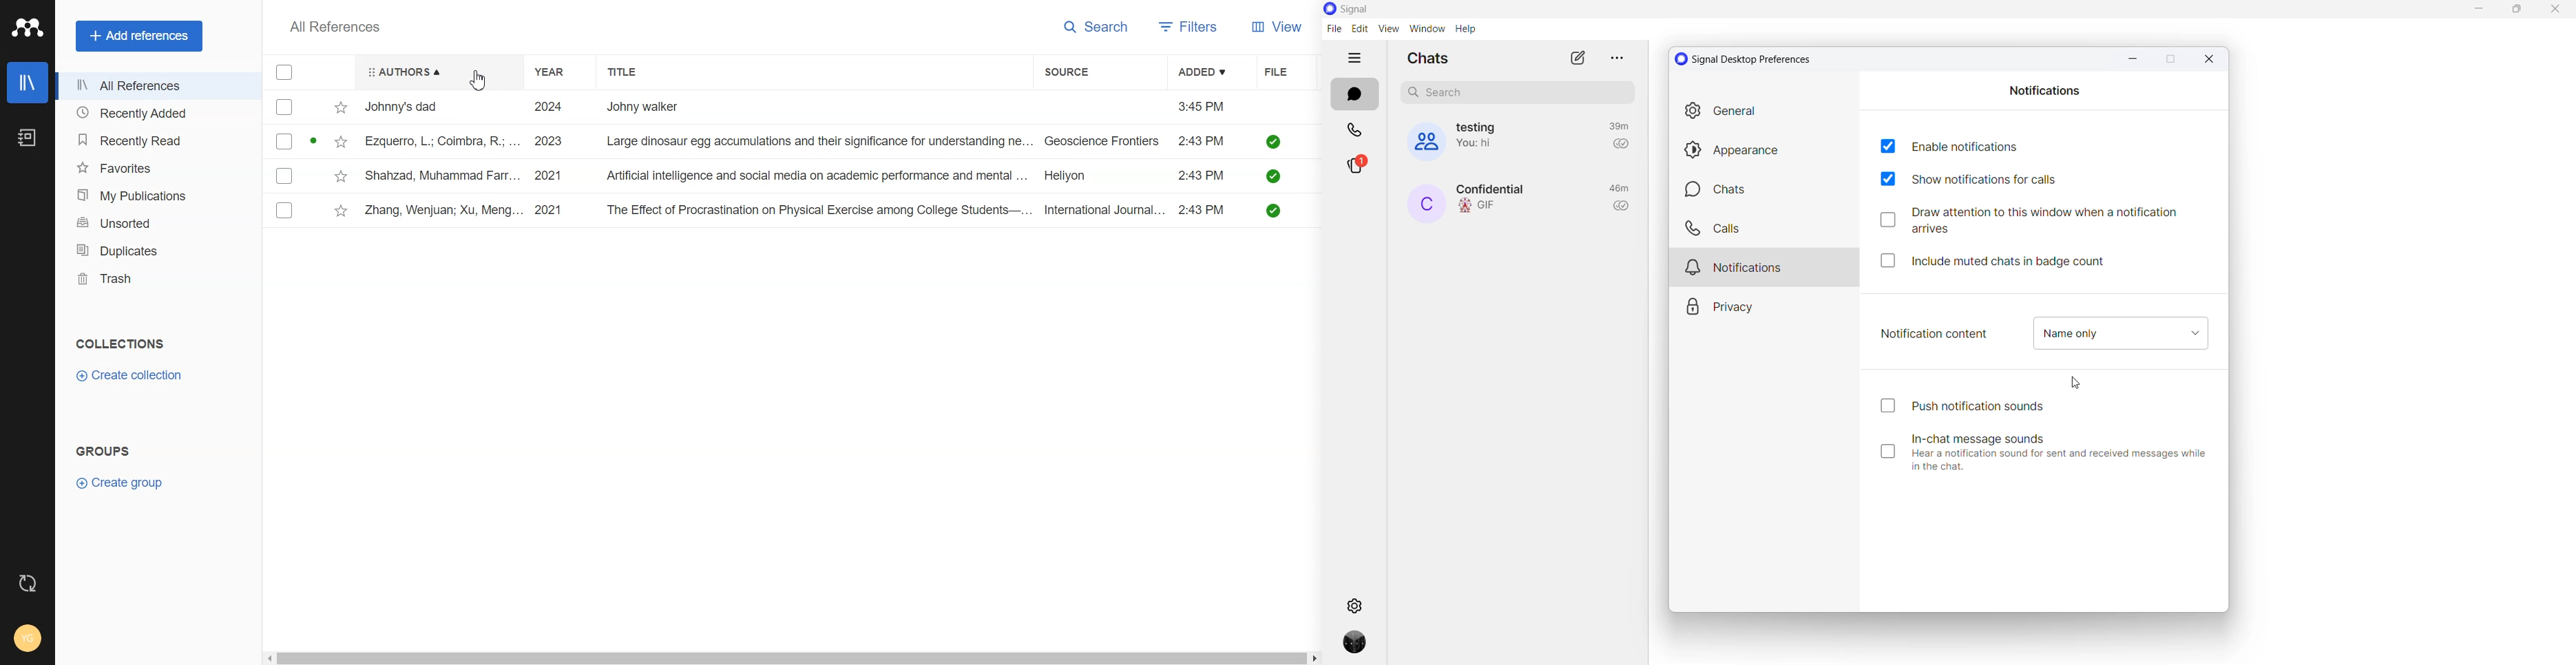 This screenshot has height=672, width=2576. What do you see at coordinates (2555, 13) in the screenshot?
I see `close` at bounding box center [2555, 13].